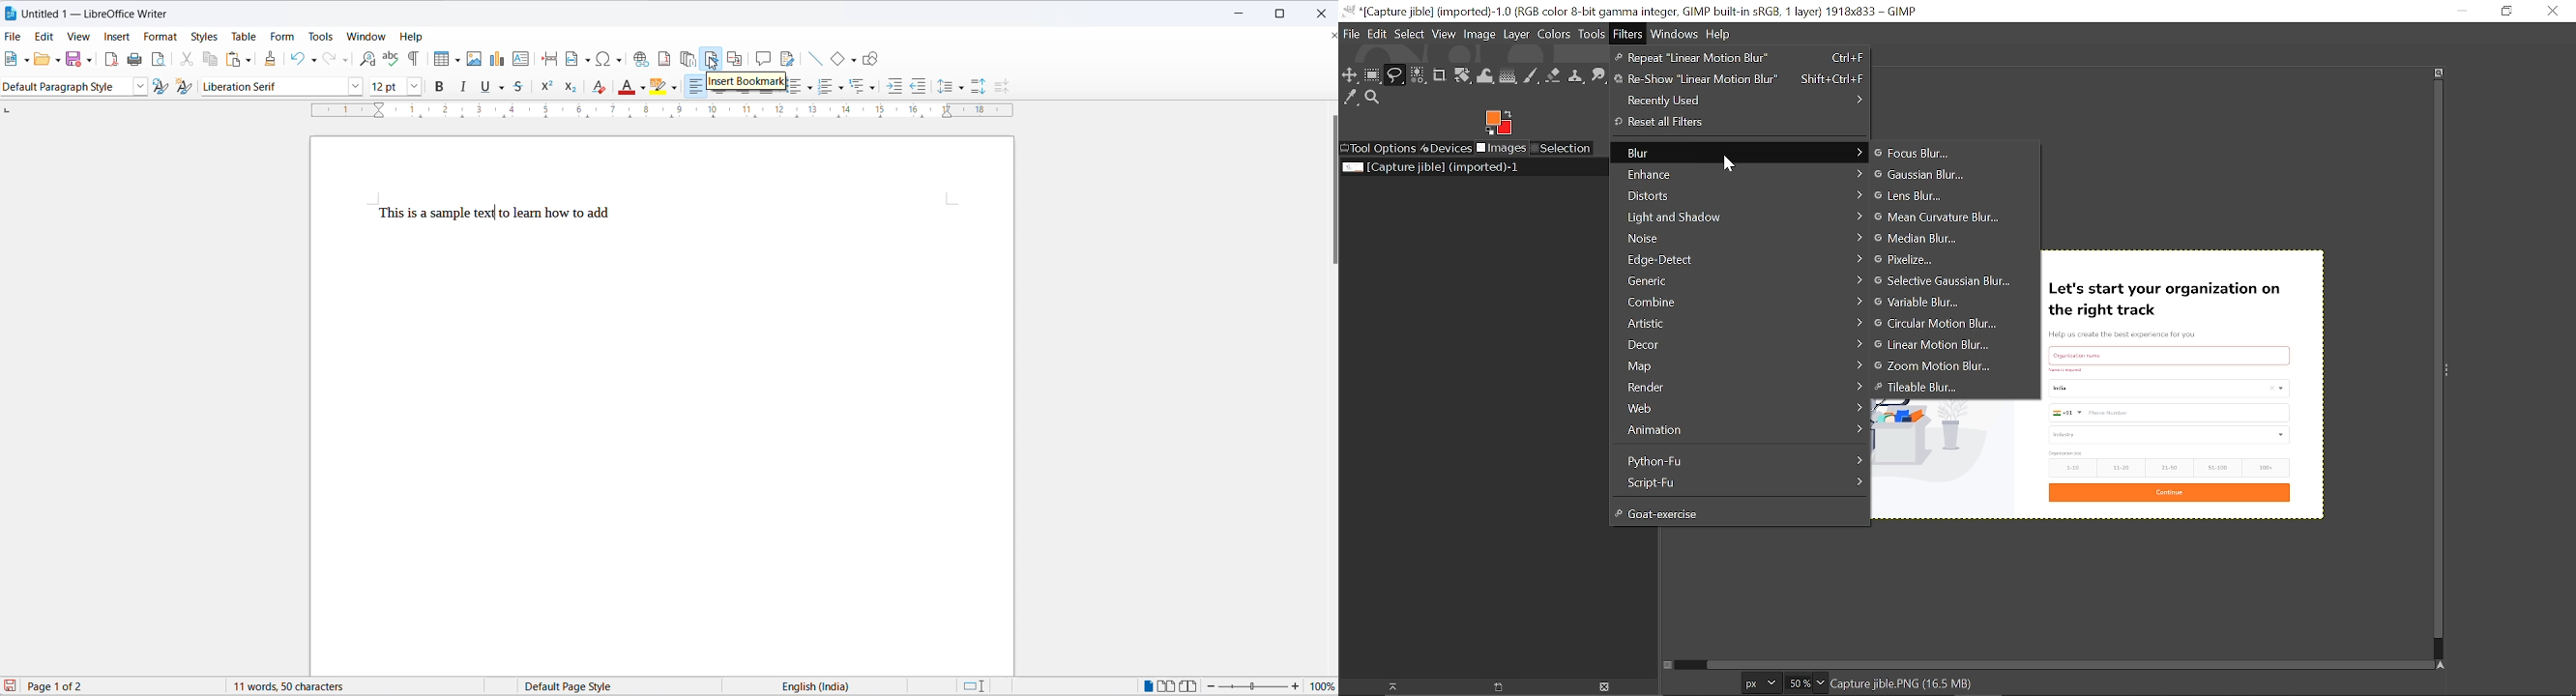  I want to click on spellings, so click(391, 57).